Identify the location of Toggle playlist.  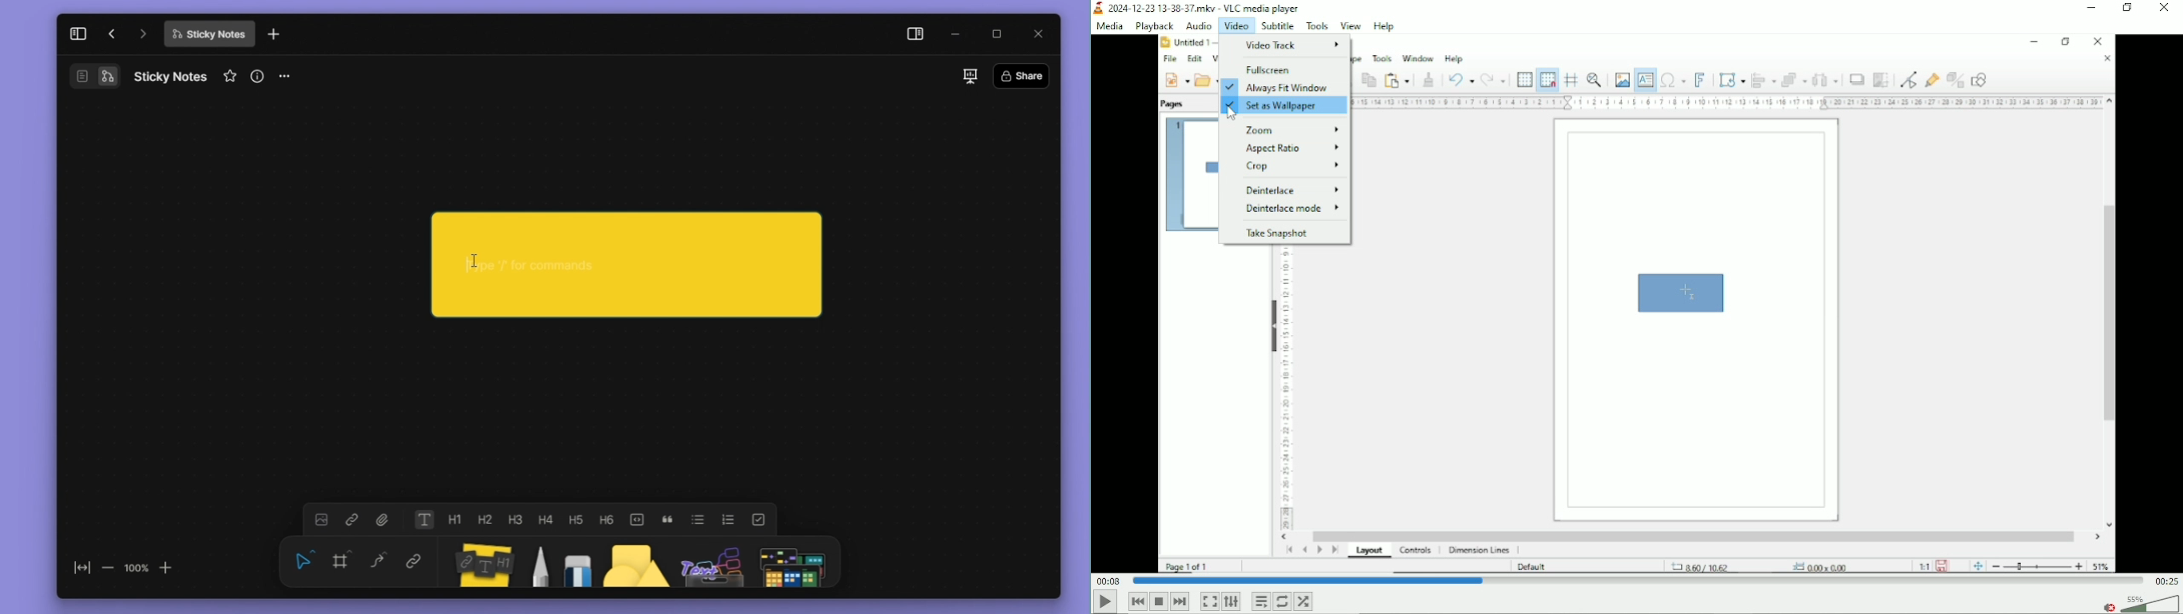
(1260, 600).